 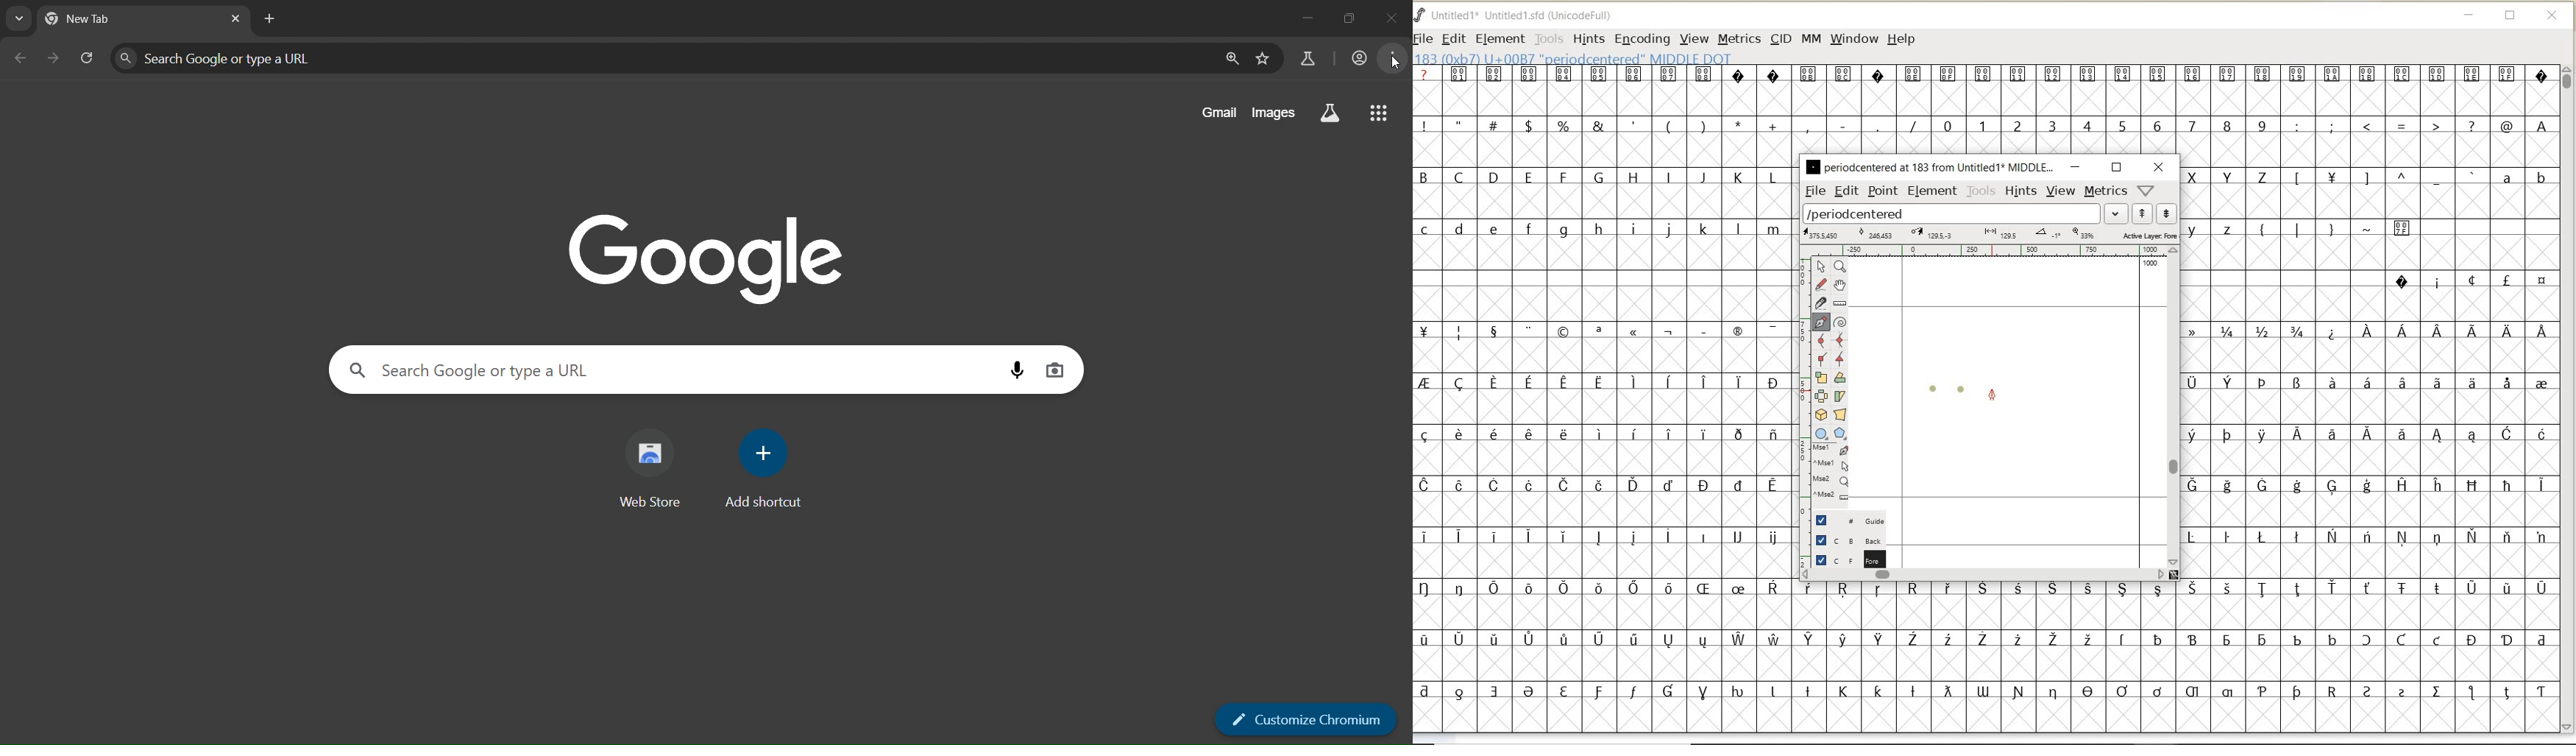 I want to click on account, so click(x=1357, y=59).